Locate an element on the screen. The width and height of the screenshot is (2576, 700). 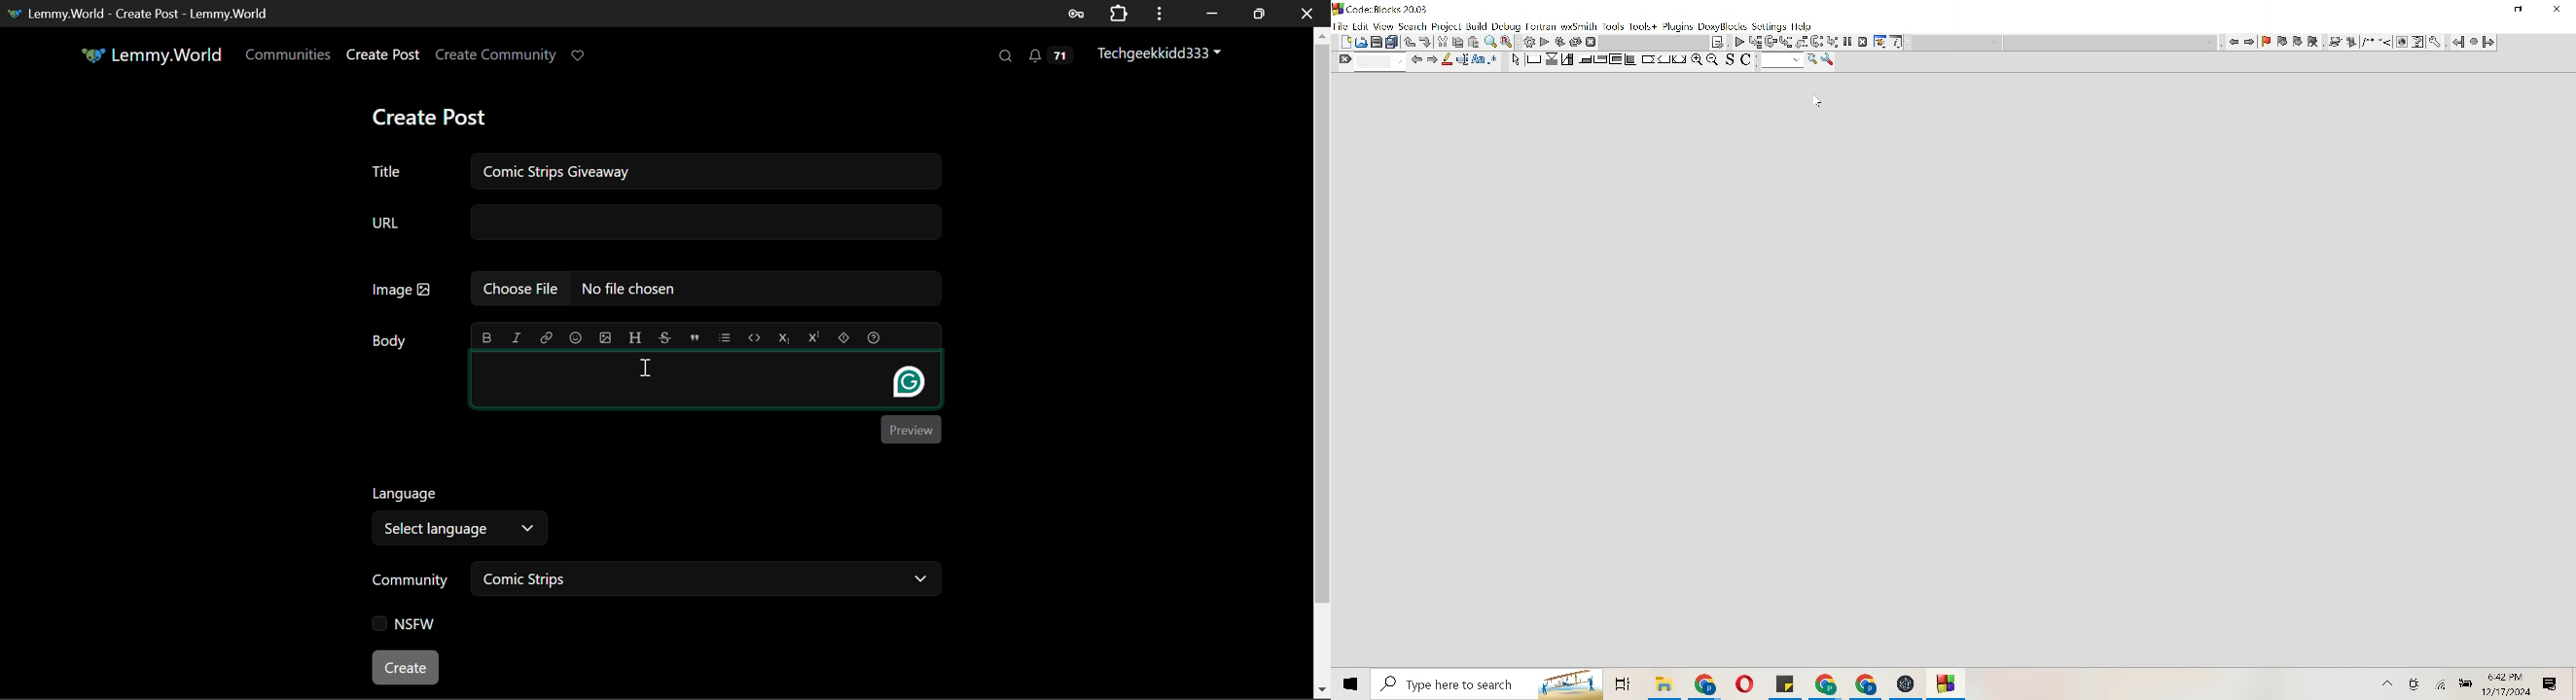
Note is located at coordinates (1718, 42).